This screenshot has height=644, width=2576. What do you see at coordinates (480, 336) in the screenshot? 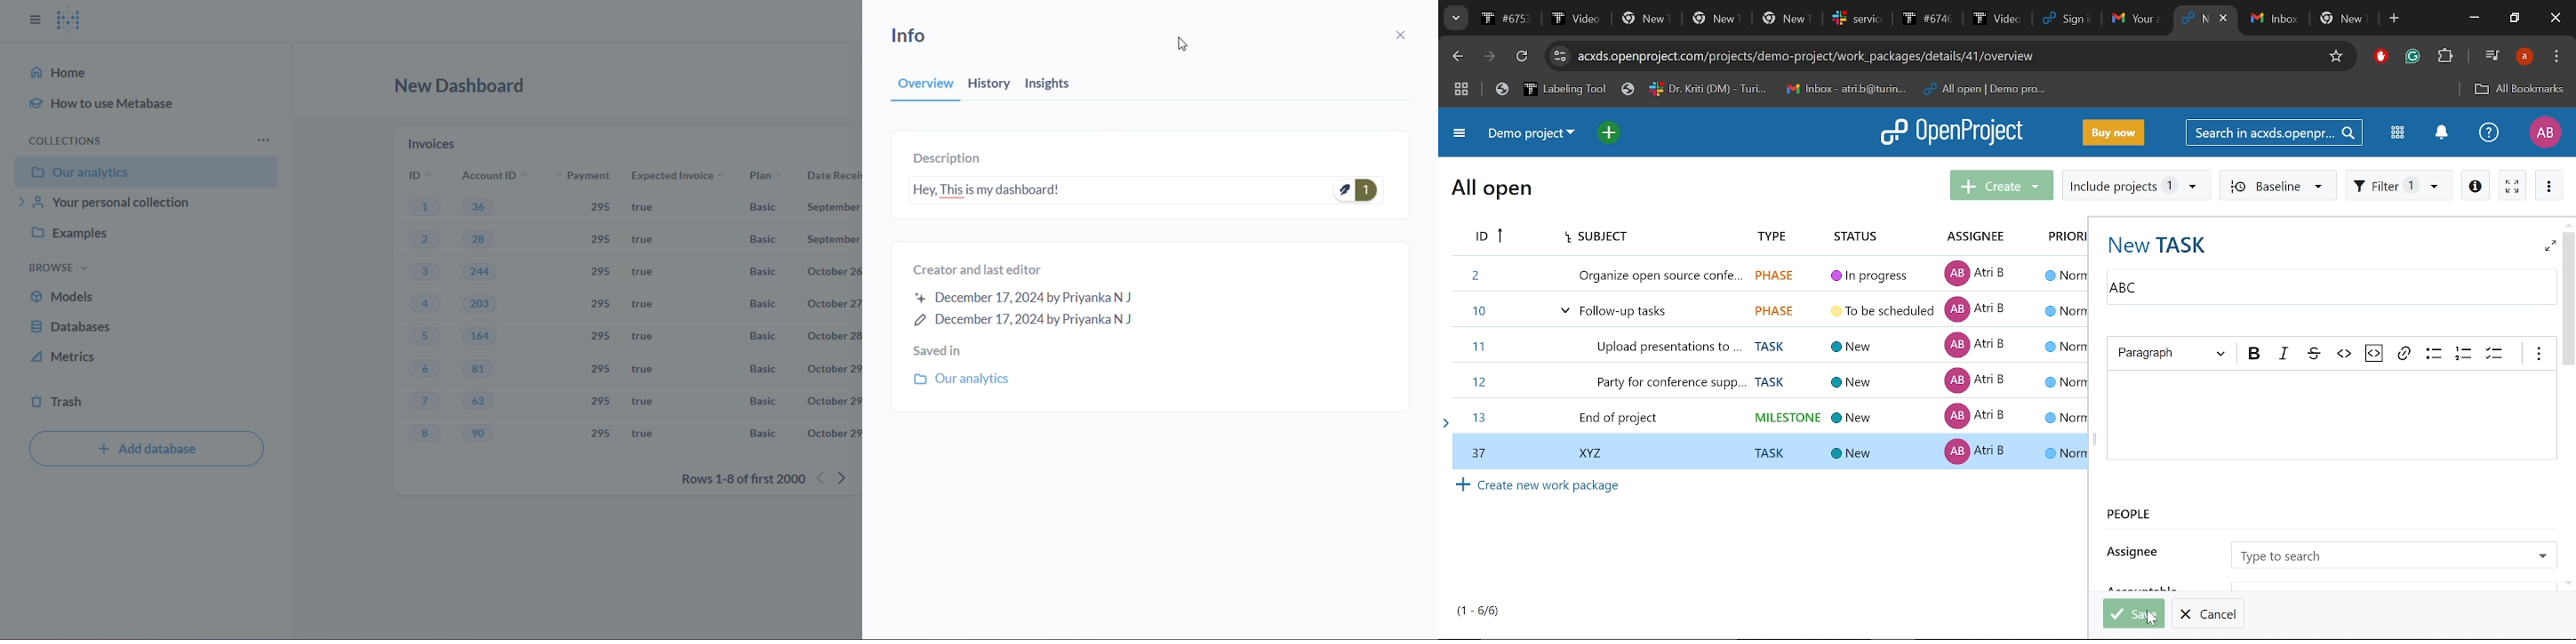
I see `164` at bounding box center [480, 336].